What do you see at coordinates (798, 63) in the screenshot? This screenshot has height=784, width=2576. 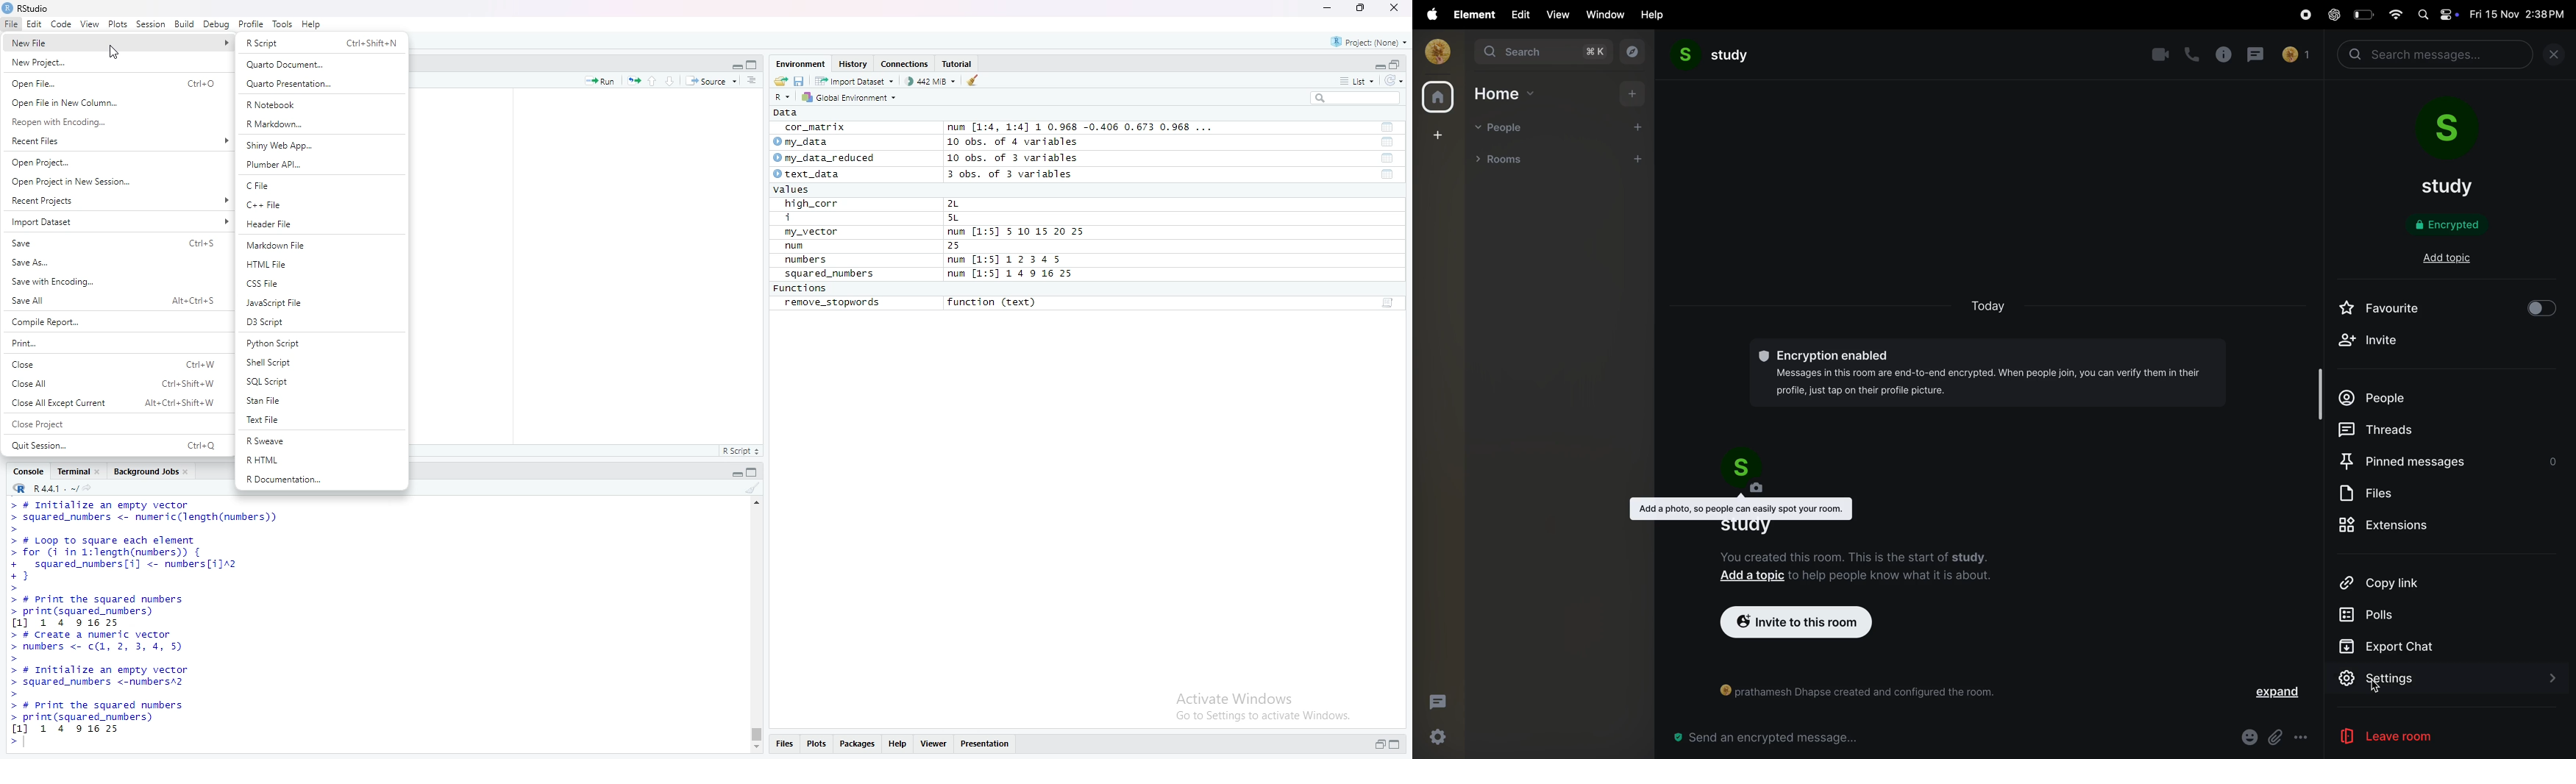 I see `Environment` at bounding box center [798, 63].